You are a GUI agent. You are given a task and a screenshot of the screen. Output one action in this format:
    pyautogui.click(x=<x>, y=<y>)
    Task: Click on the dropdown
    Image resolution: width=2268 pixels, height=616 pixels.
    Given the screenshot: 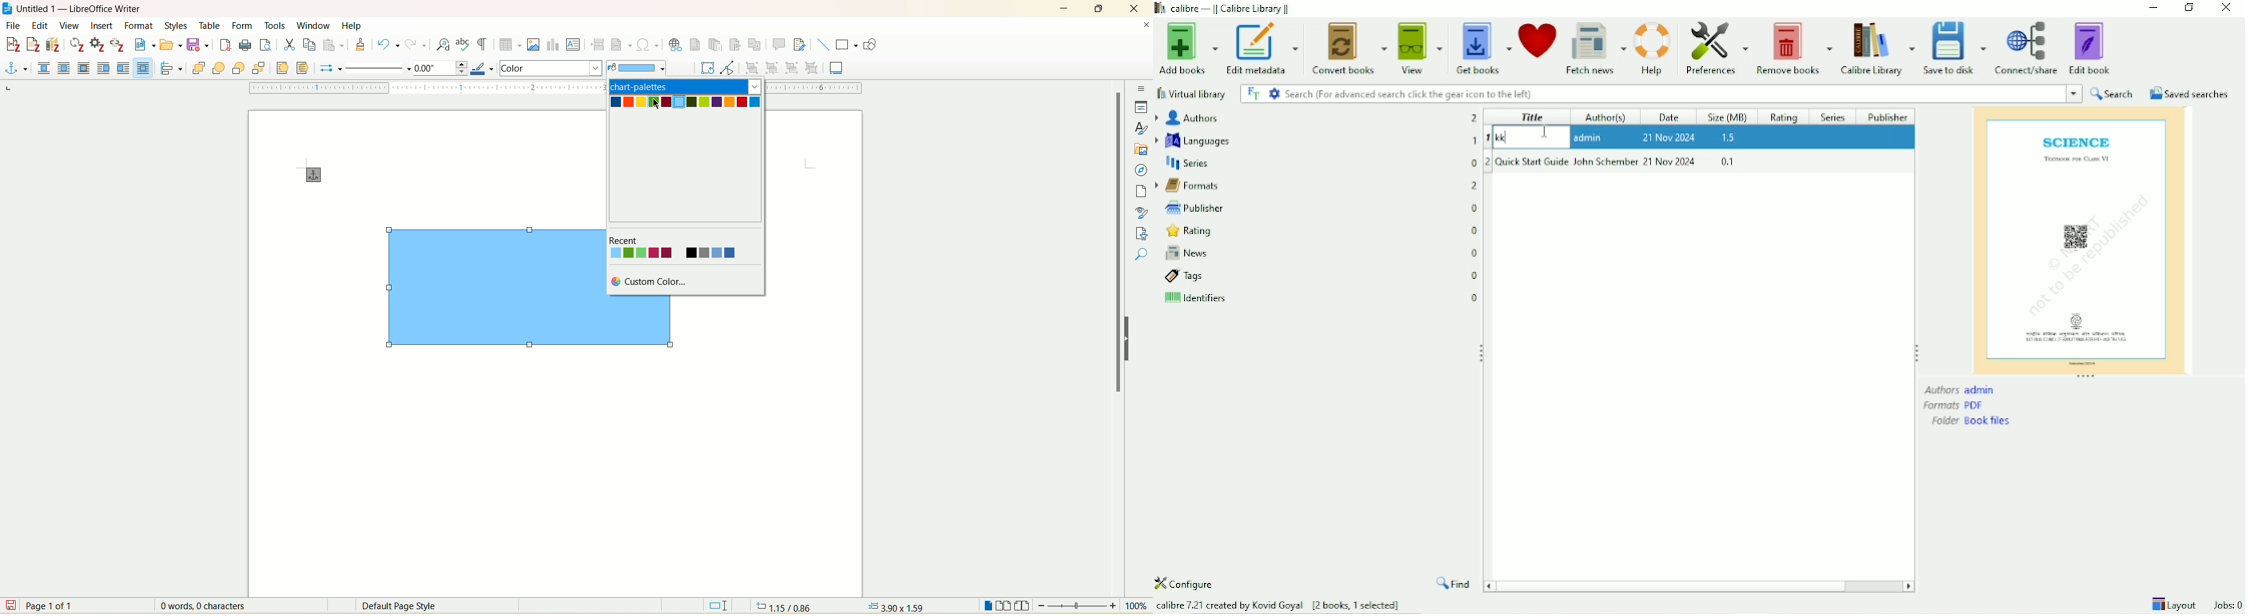 What is the action you would take?
    pyautogui.click(x=2075, y=93)
    